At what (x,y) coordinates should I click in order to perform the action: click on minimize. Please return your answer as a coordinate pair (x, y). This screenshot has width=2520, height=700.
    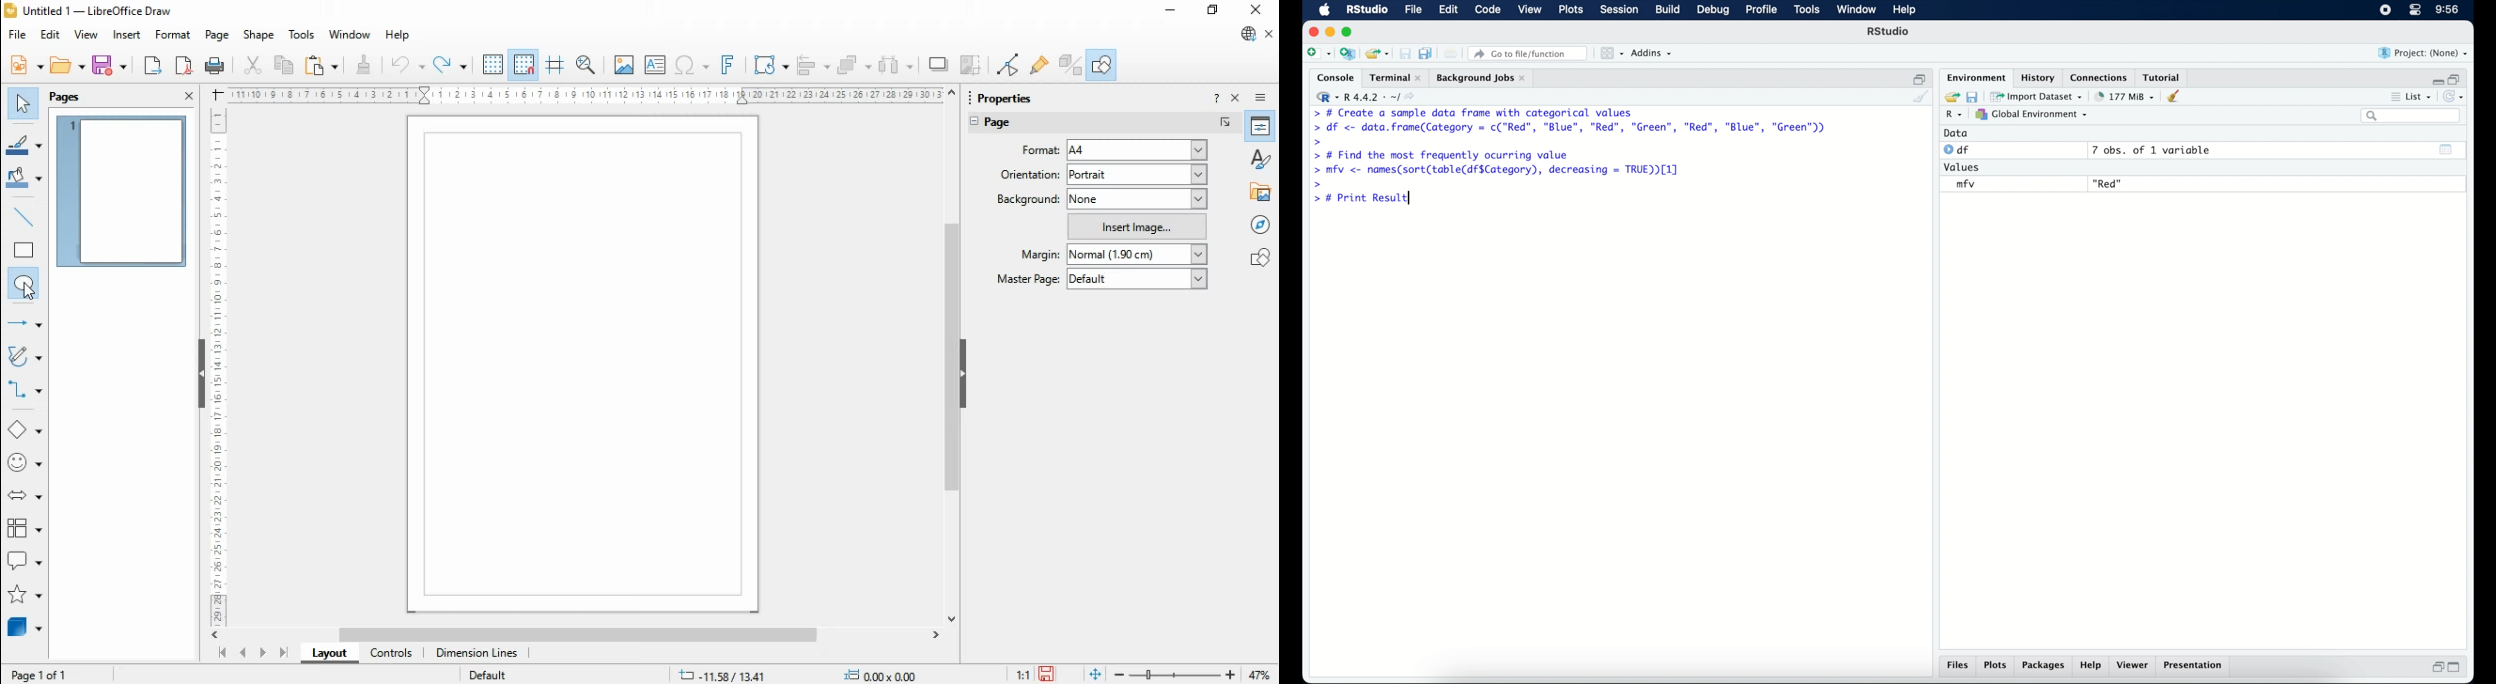
    Looking at the image, I should click on (1172, 10).